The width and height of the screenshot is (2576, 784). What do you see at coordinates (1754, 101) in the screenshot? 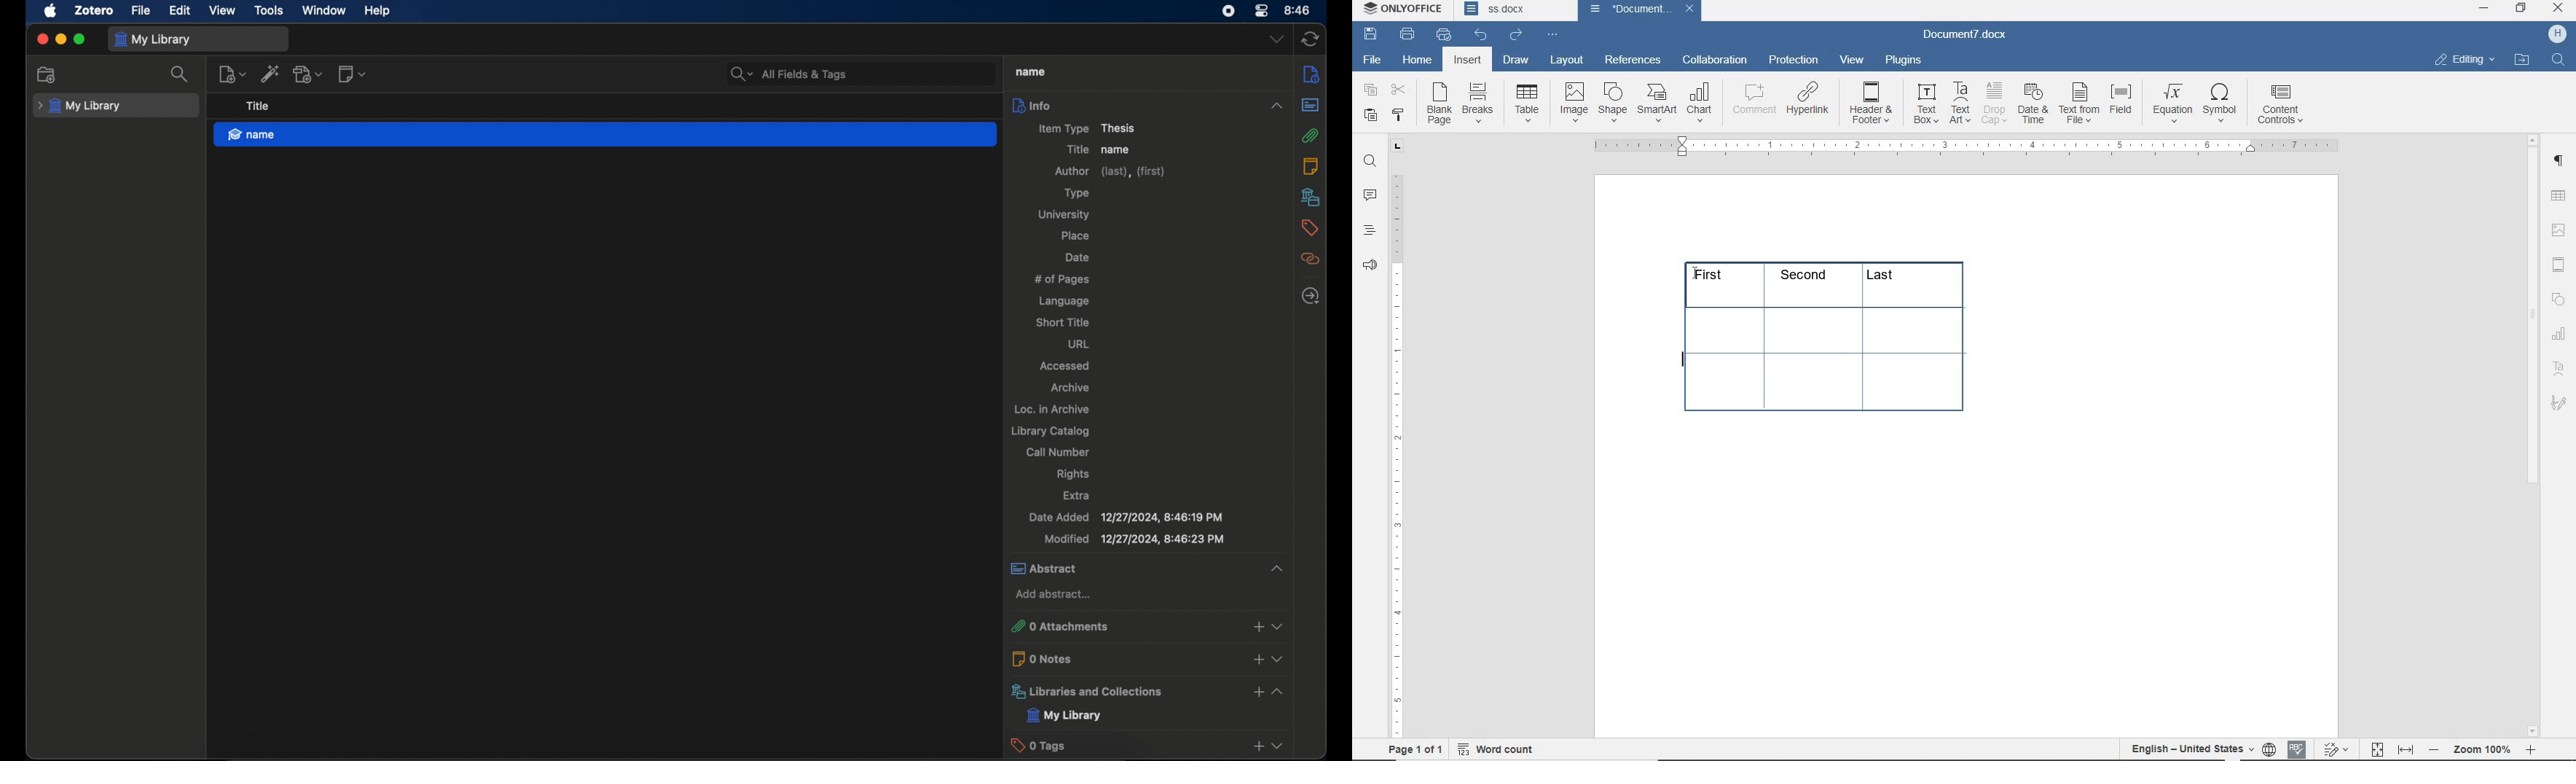
I see `comment` at bounding box center [1754, 101].